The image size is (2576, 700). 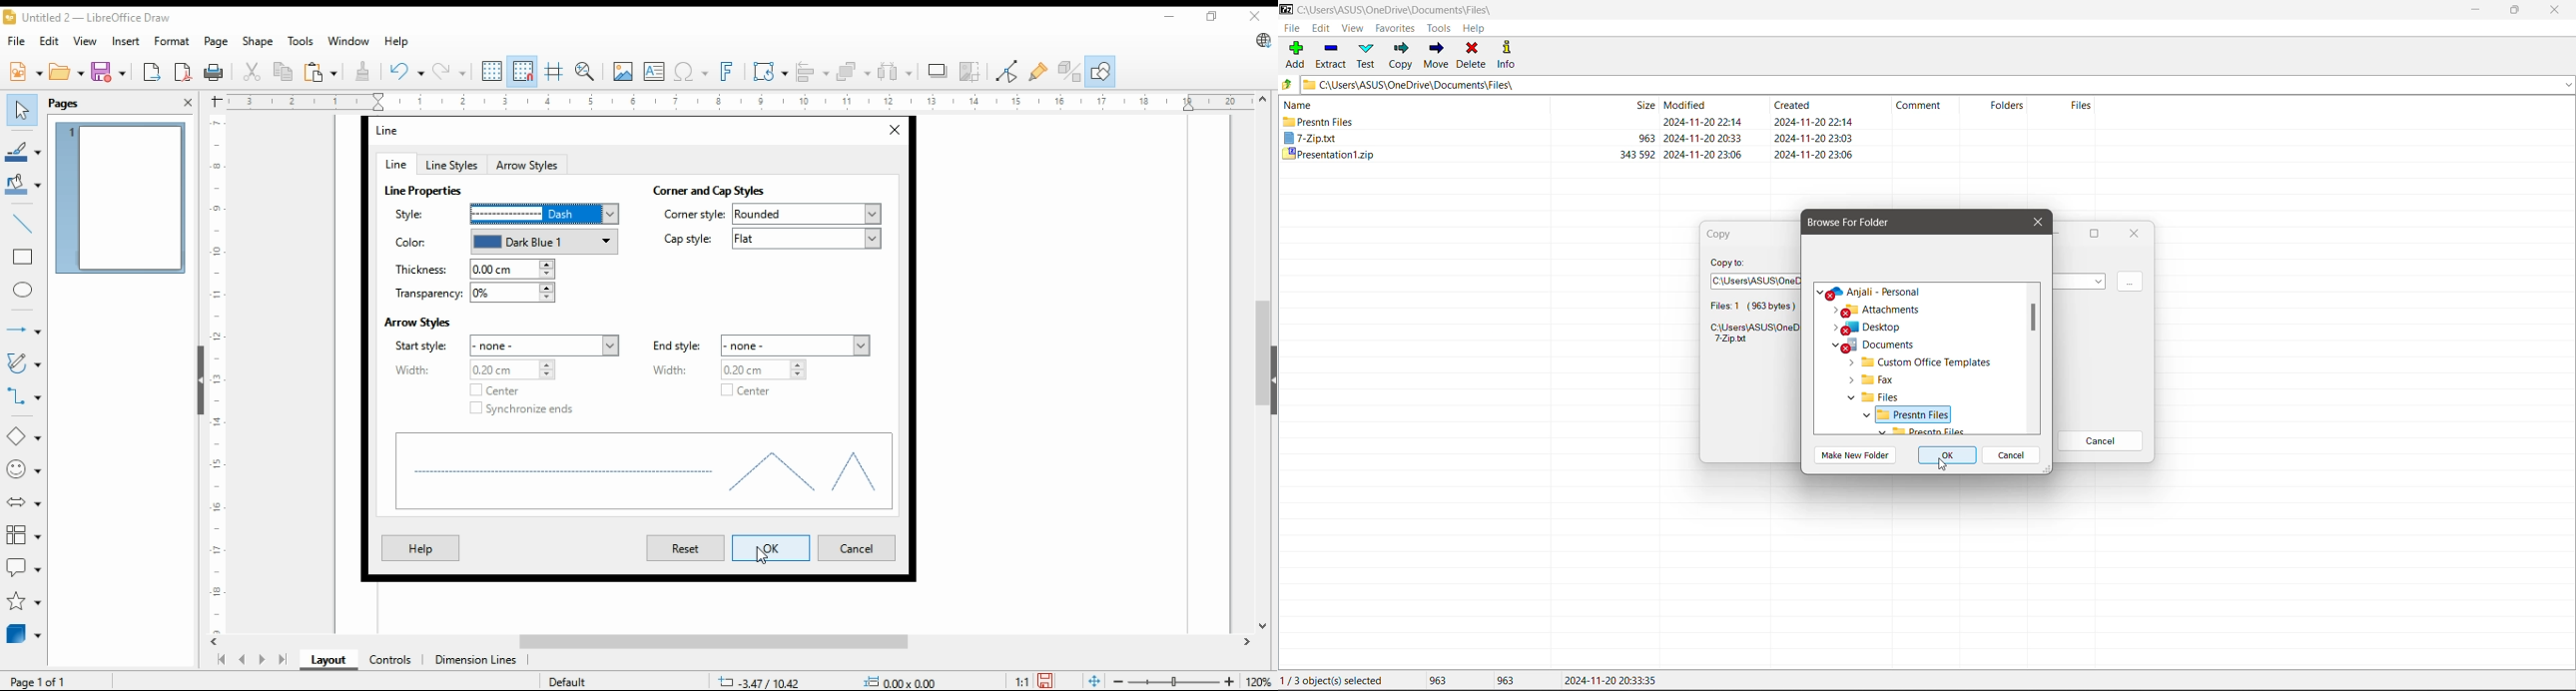 What do you see at coordinates (1845, 456) in the screenshot?
I see `` at bounding box center [1845, 456].